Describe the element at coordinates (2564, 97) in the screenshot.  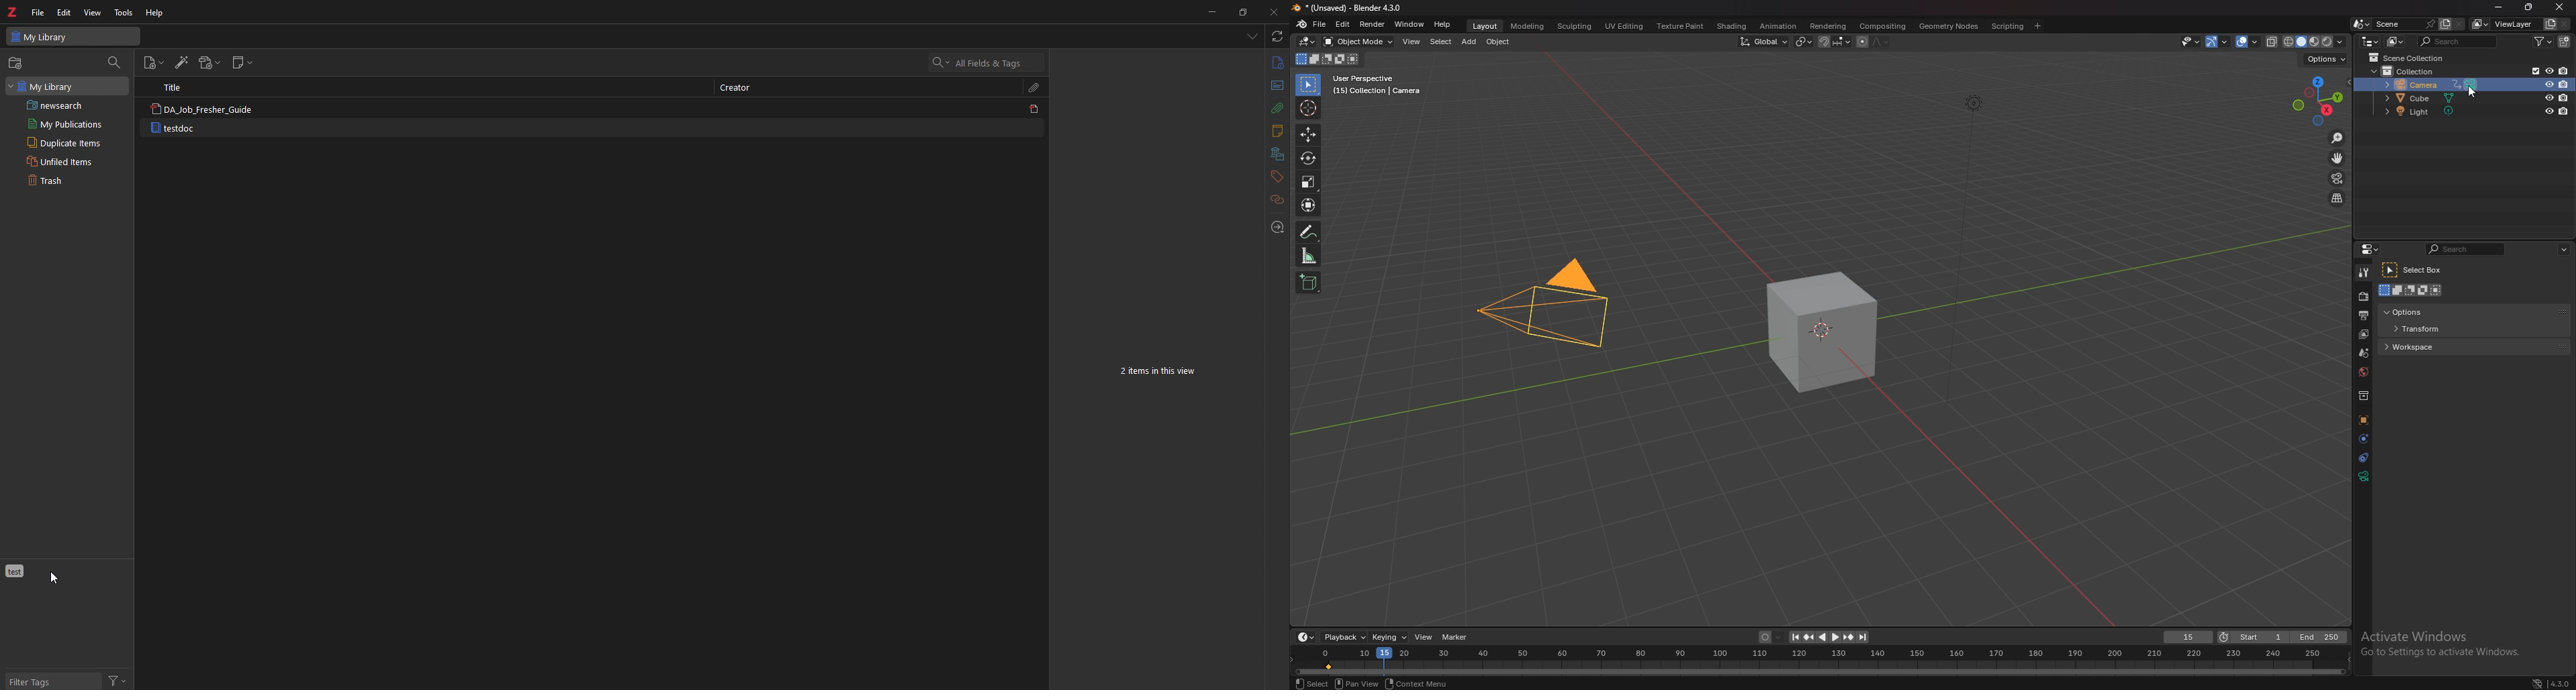
I see `disable in renders` at that location.